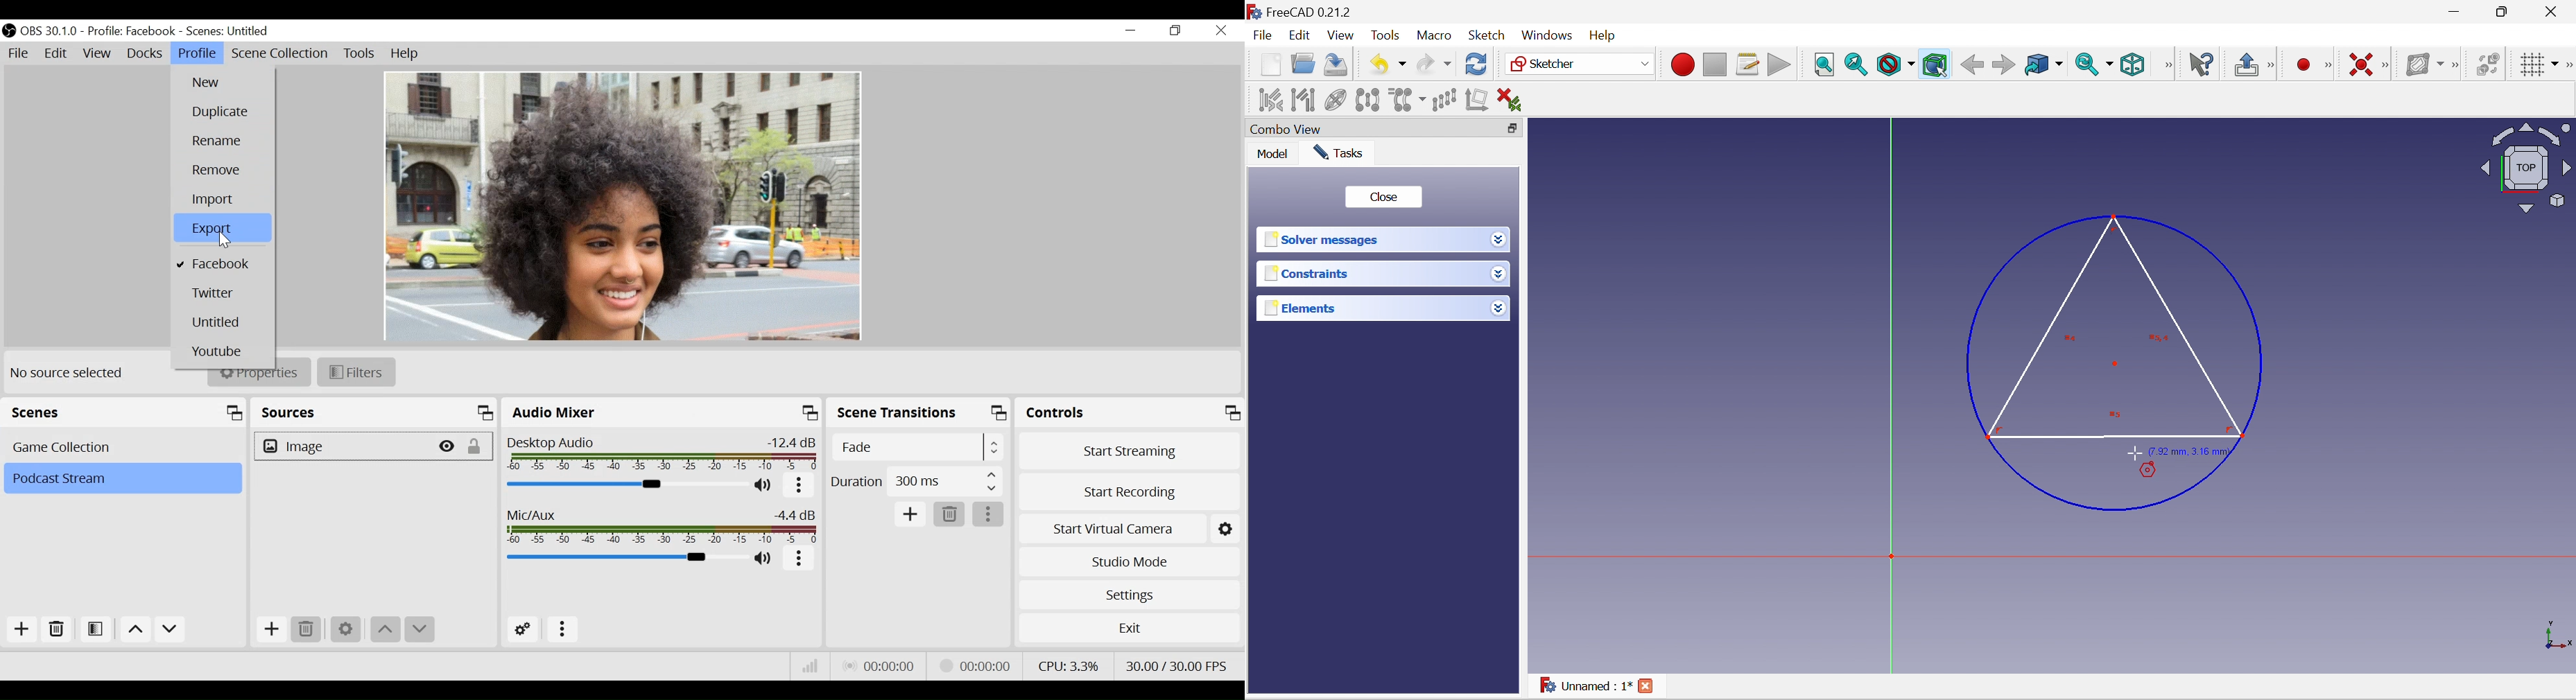  Describe the element at coordinates (989, 514) in the screenshot. I see `More options` at that location.